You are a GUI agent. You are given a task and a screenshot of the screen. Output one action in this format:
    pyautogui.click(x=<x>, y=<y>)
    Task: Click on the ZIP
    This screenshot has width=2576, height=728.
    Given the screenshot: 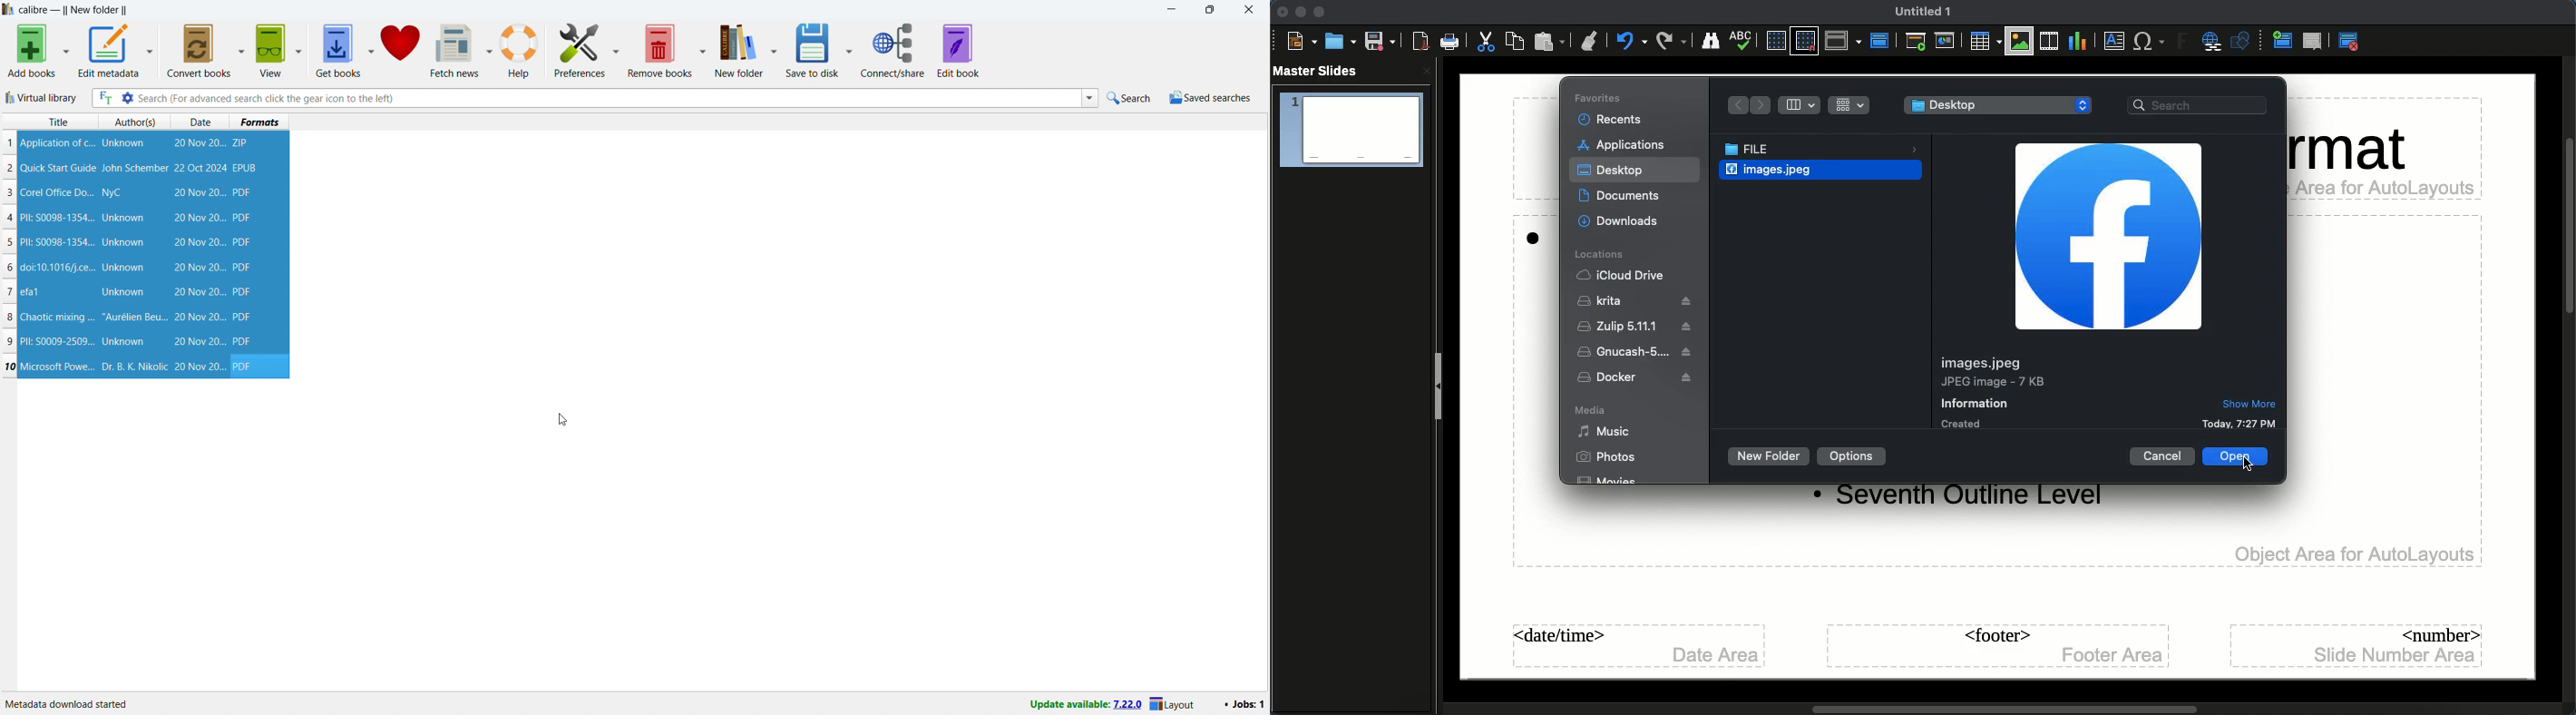 What is the action you would take?
    pyautogui.click(x=242, y=143)
    